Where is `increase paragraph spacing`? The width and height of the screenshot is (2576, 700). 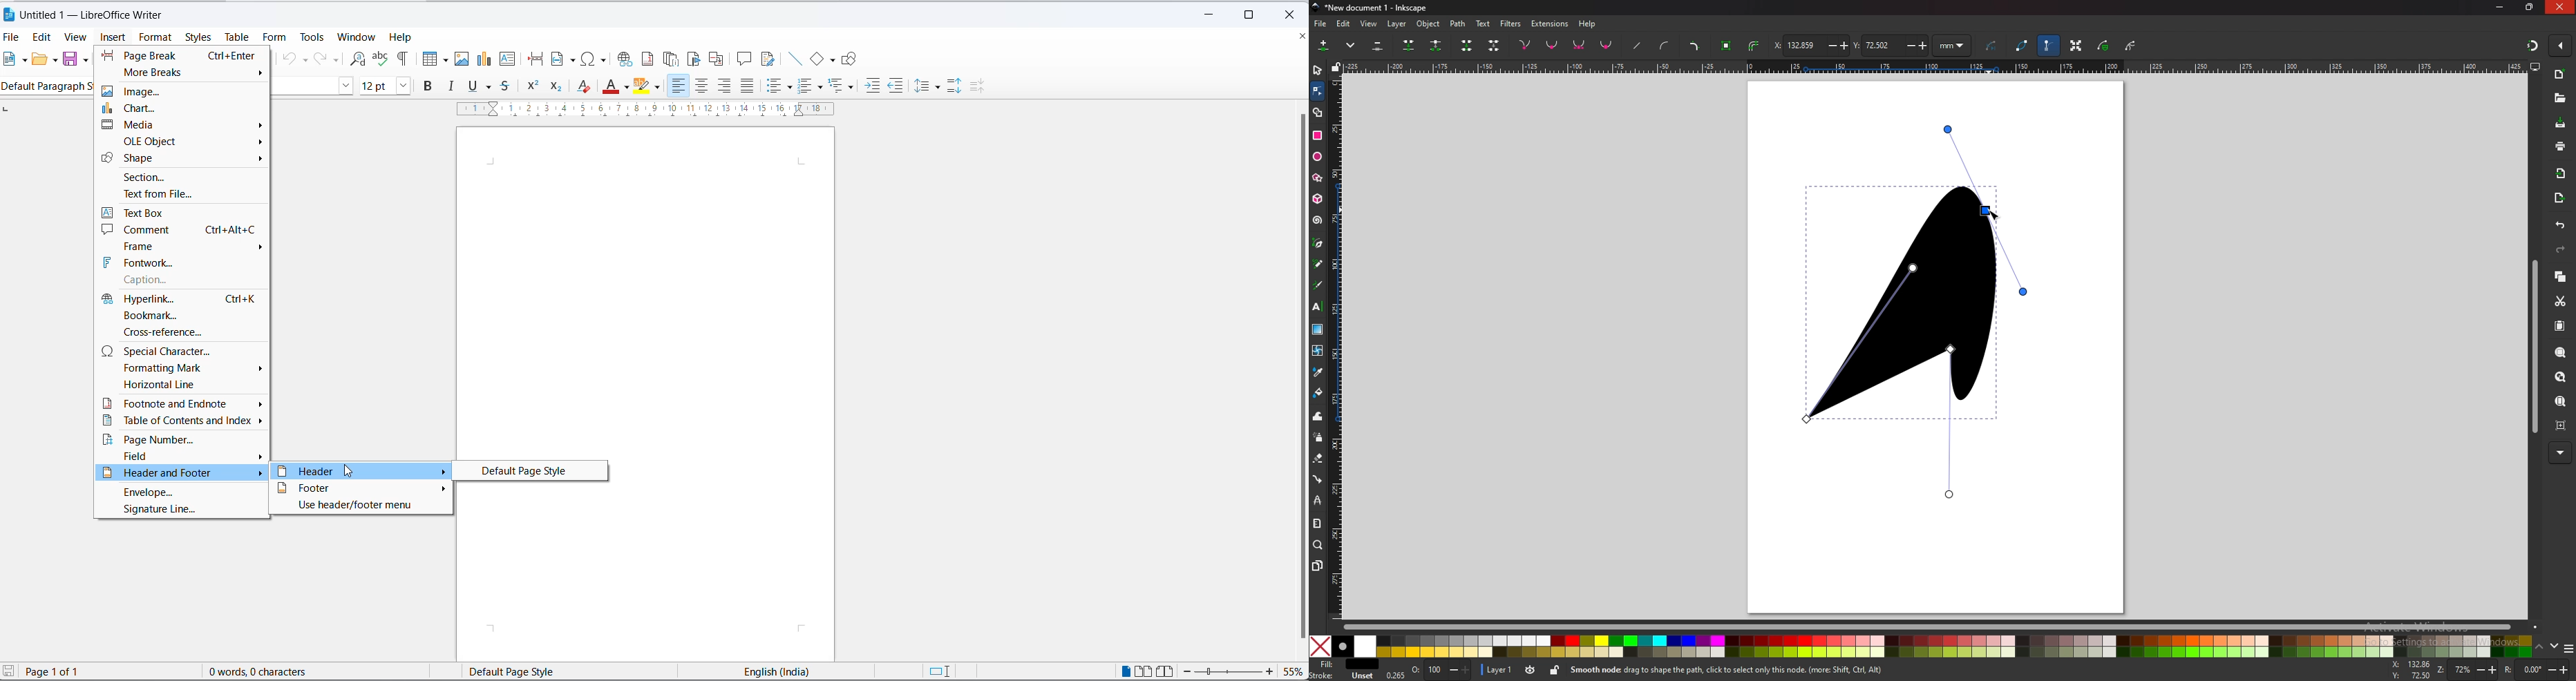 increase paragraph spacing is located at coordinates (956, 87).